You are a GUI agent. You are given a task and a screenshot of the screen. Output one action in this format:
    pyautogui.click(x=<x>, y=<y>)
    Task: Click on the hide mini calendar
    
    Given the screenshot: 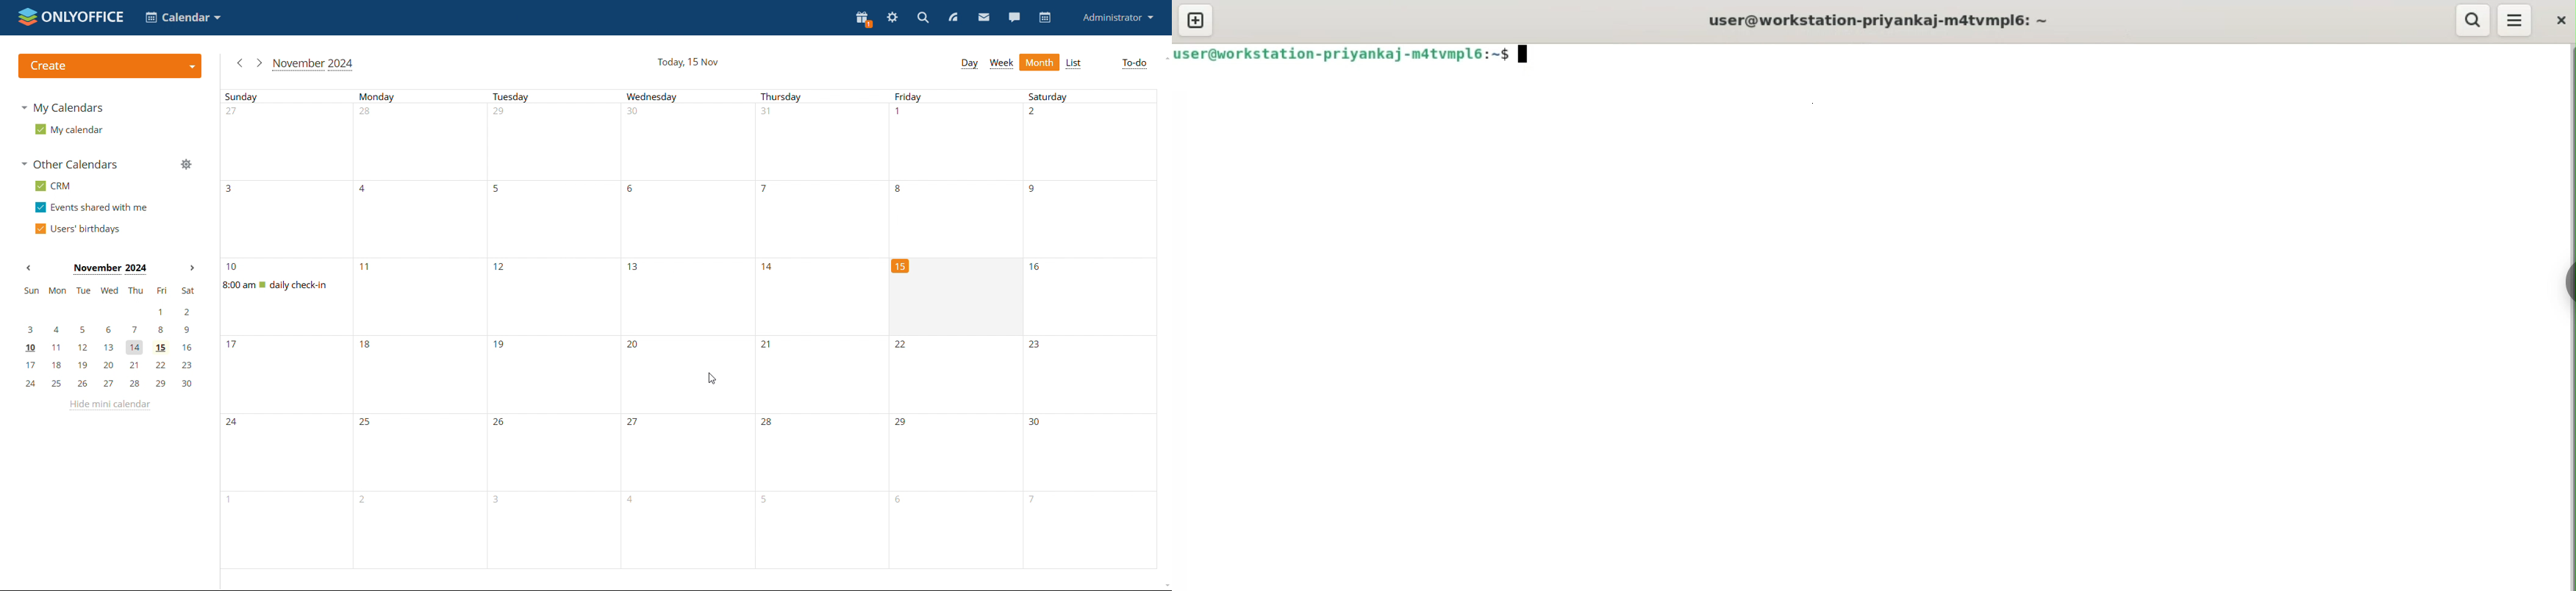 What is the action you would take?
    pyautogui.click(x=109, y=406)
    